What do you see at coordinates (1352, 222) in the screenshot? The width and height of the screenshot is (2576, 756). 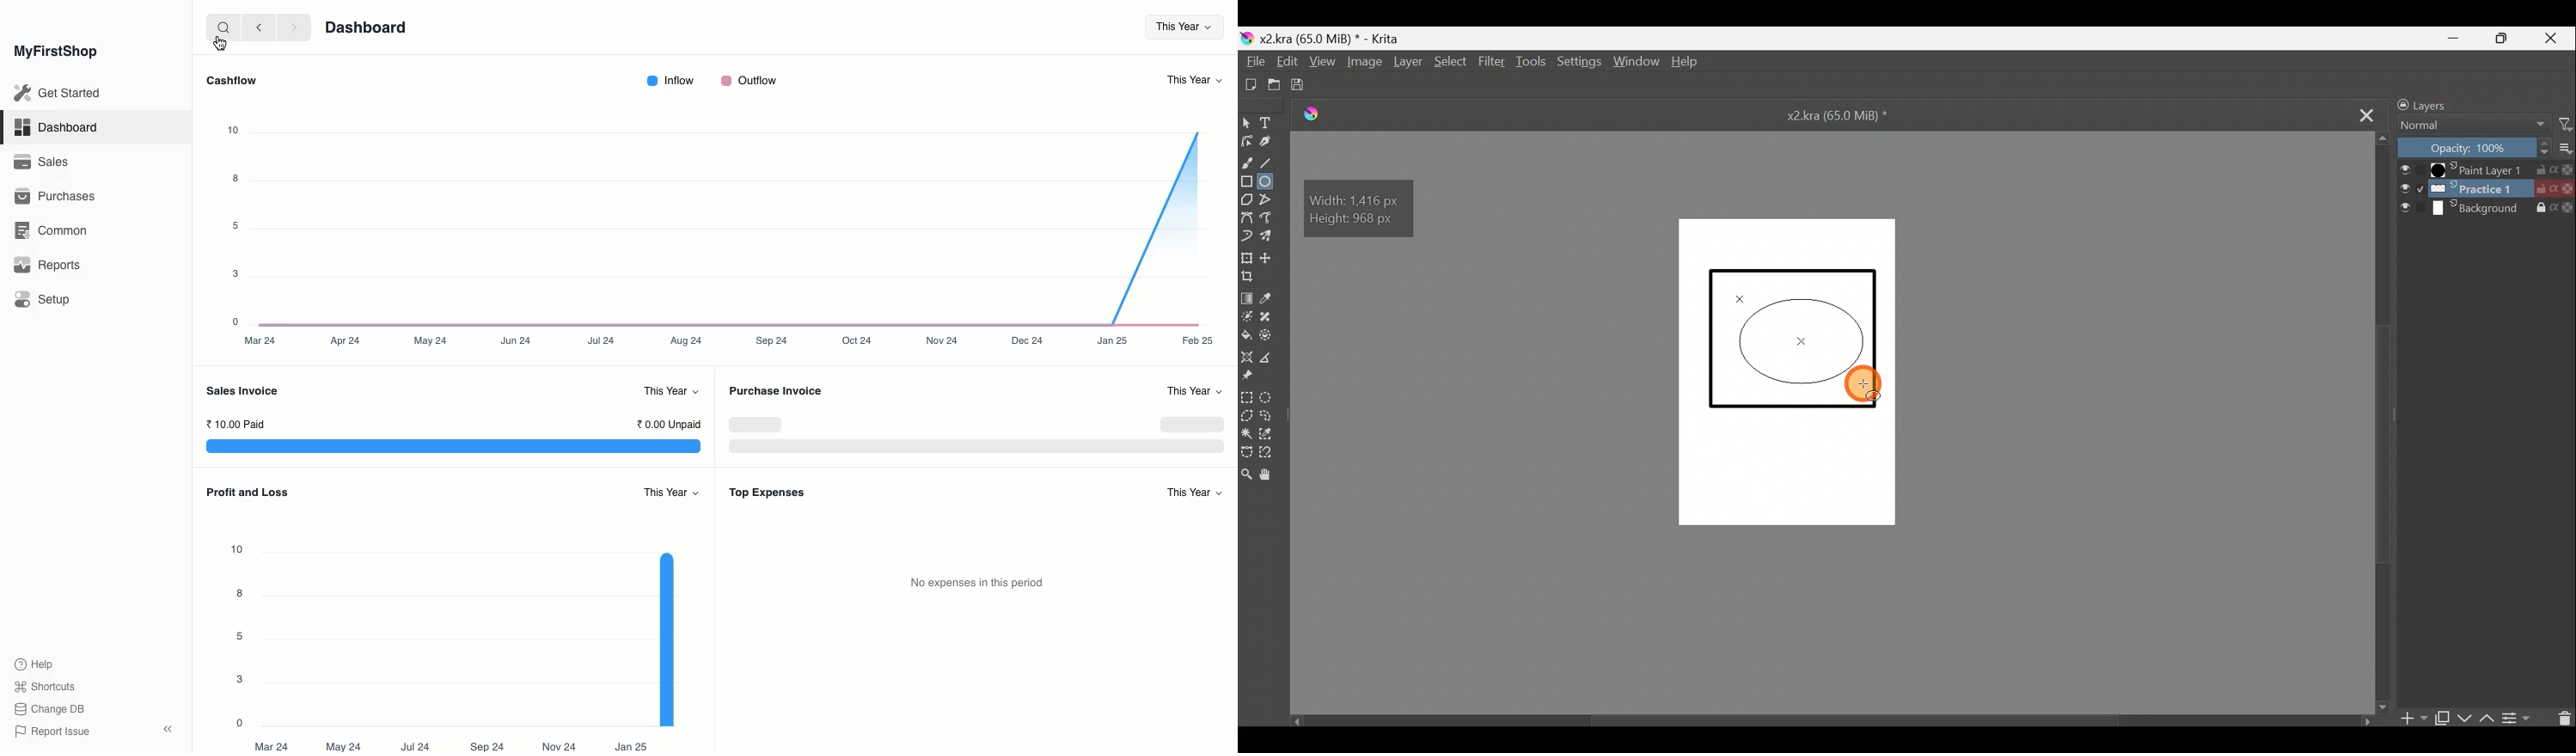 I see `Height: 0 px` at bounding box center [1352, 222].